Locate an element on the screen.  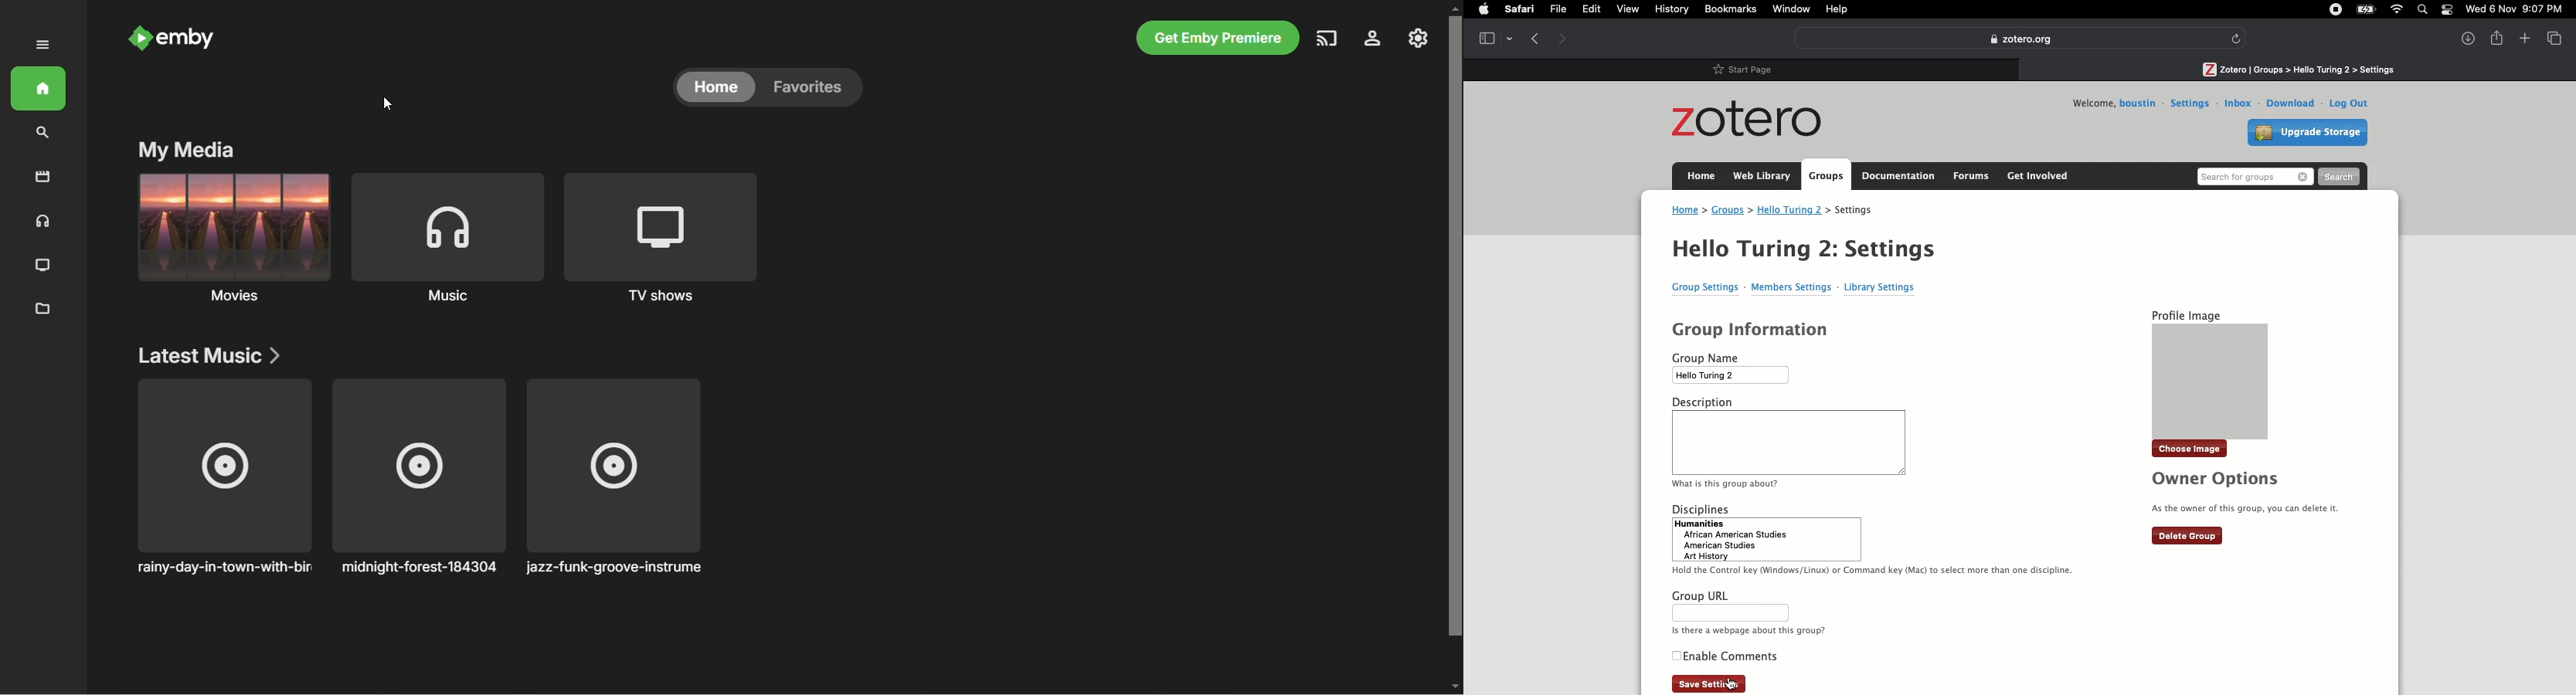
Description is located at coordinates (1790, 441).